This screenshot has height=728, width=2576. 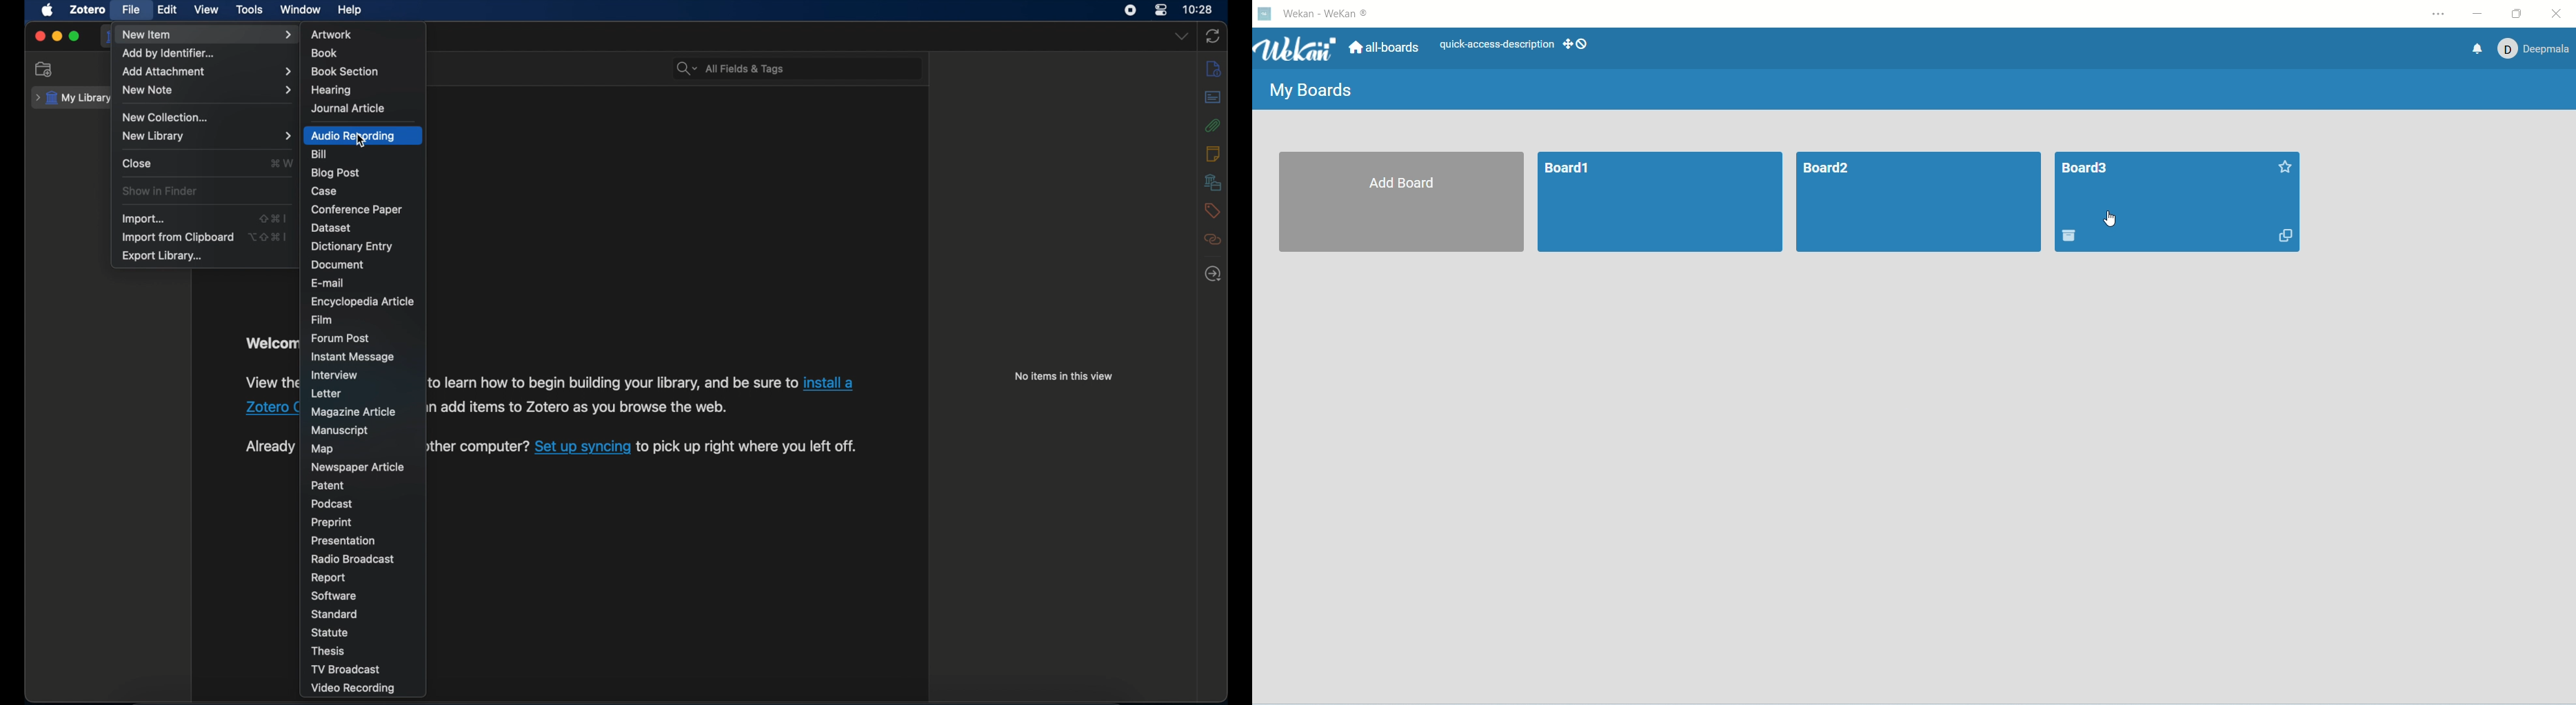 I want to click on locate, so click(x=1214, y=274).